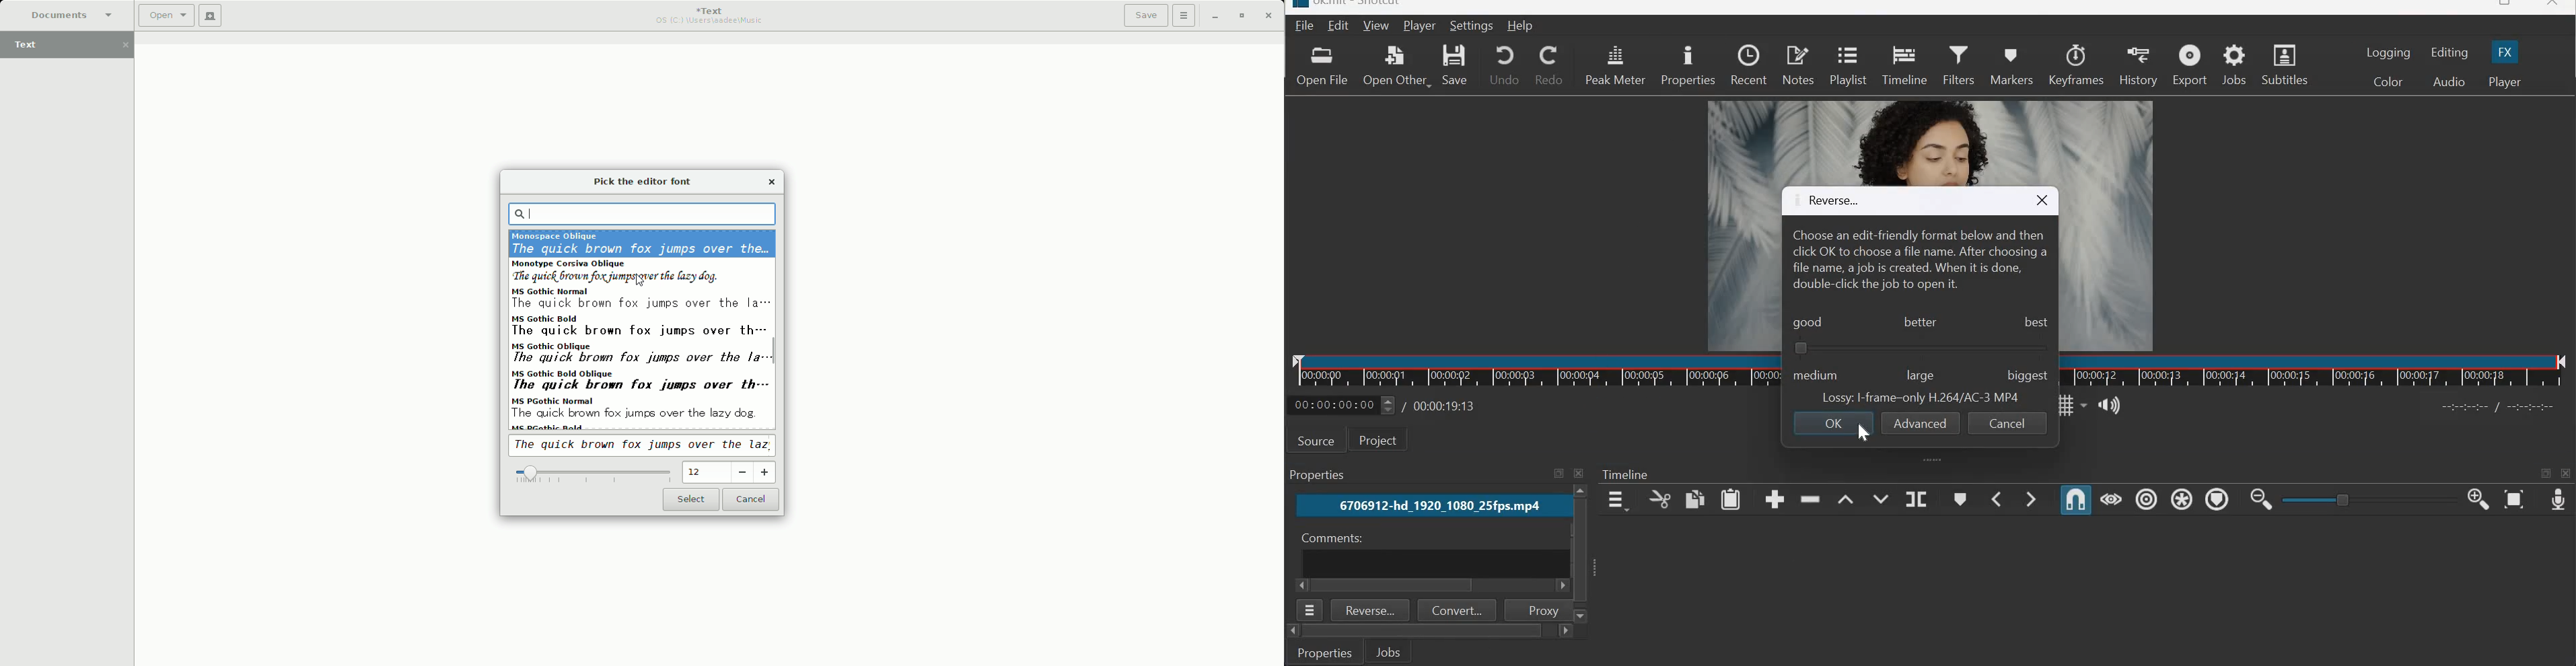 The image size is (2576, 672). I want to click on Ripple, so click(2146, 500).